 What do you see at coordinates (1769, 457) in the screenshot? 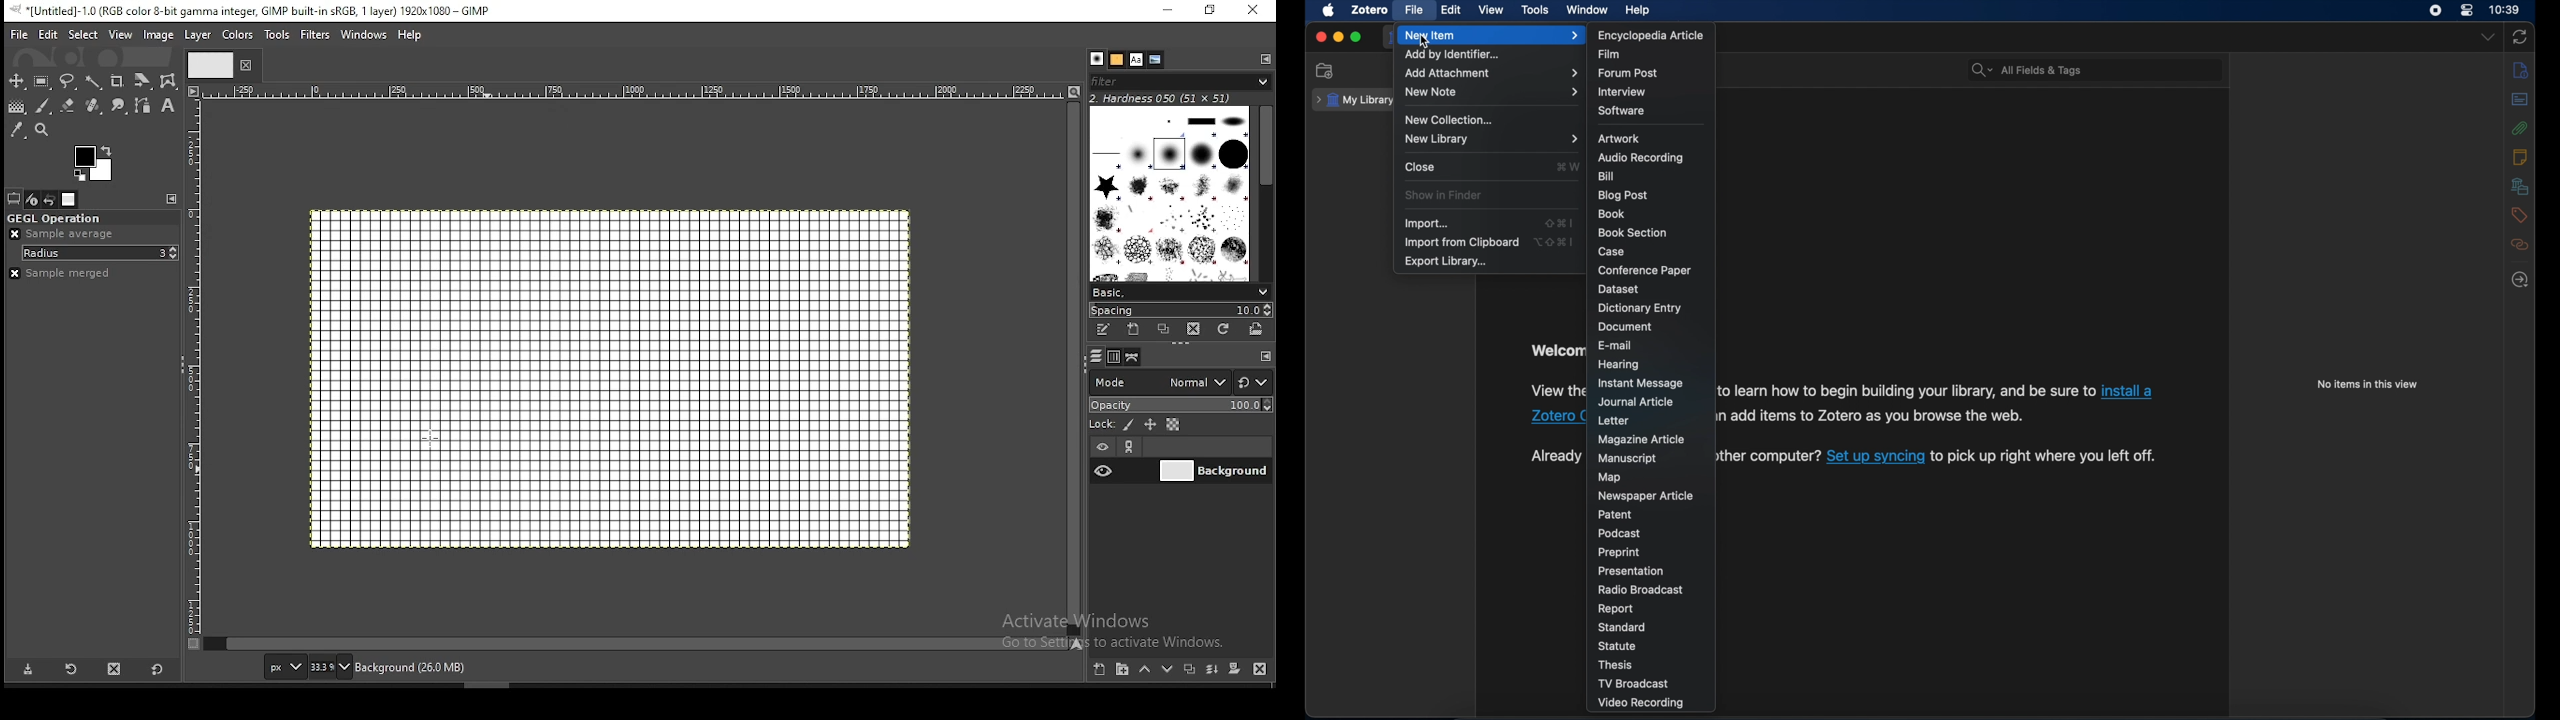
I see `another computer` at bounding box center [1769, 457].